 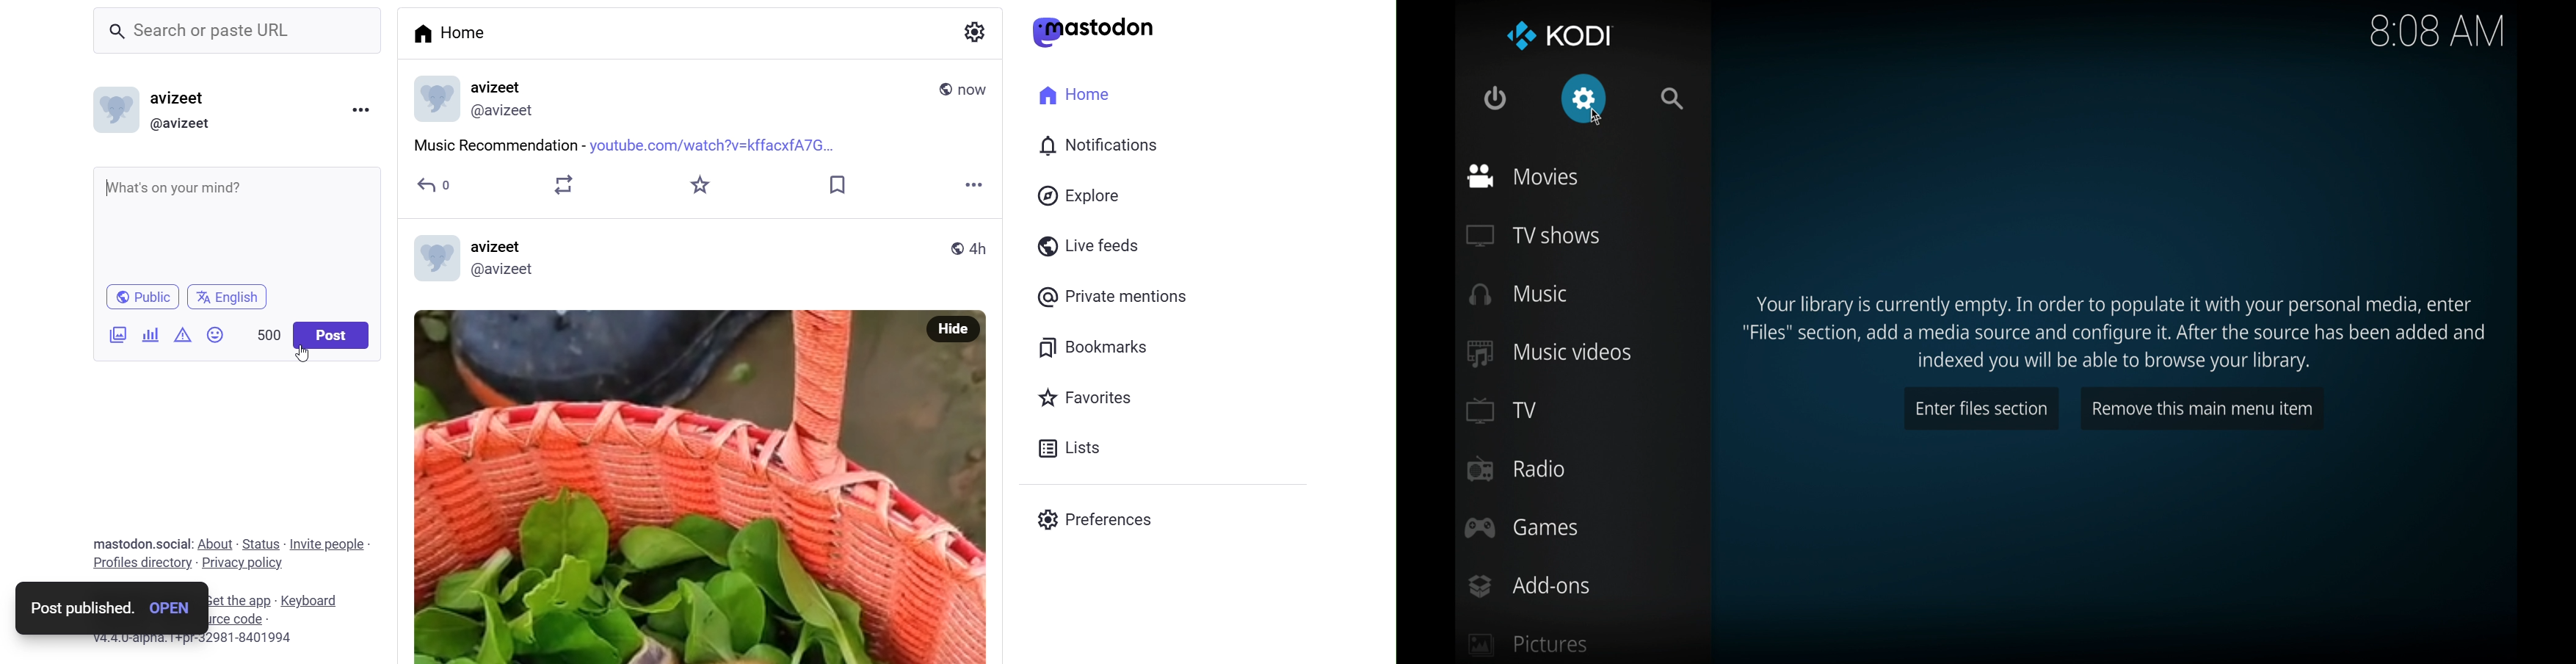 What do you see at coordinates (504, 112) in the screenshot?
I see `@avizeet` at bounding box center [504, 112].